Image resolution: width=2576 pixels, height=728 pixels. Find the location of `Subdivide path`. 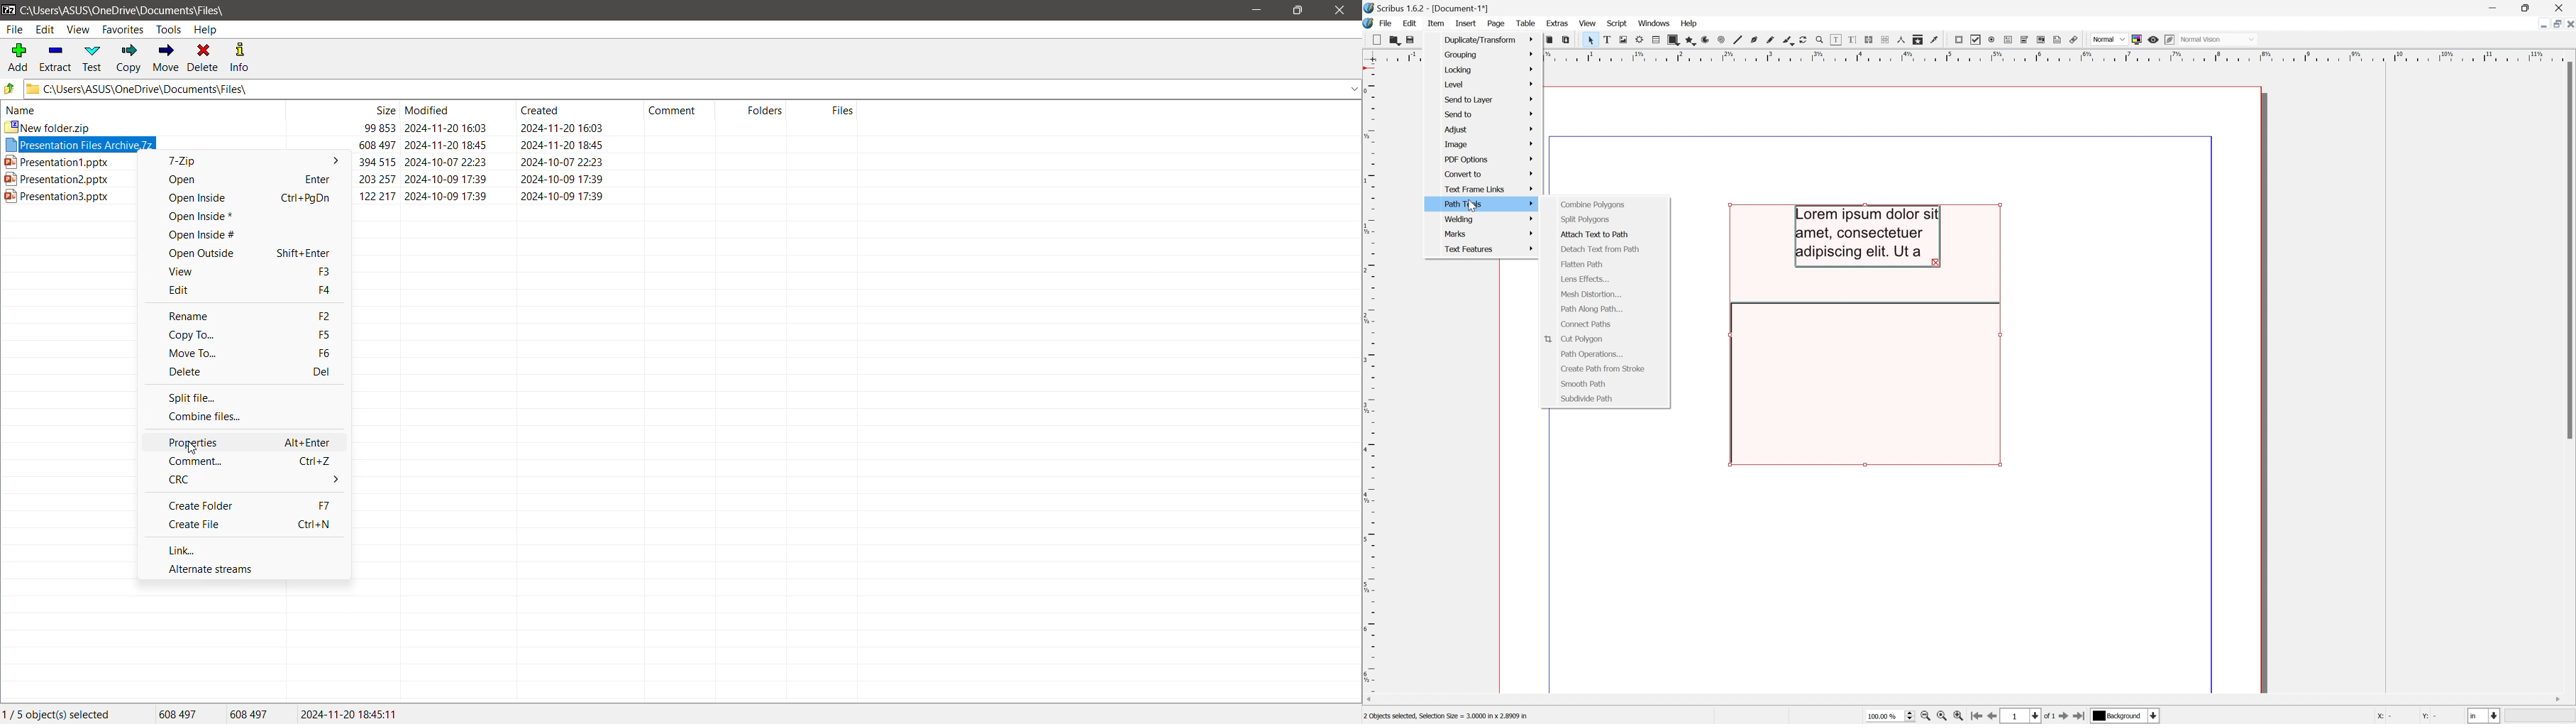

Subdivide path is located at coordinates (1587, 398).